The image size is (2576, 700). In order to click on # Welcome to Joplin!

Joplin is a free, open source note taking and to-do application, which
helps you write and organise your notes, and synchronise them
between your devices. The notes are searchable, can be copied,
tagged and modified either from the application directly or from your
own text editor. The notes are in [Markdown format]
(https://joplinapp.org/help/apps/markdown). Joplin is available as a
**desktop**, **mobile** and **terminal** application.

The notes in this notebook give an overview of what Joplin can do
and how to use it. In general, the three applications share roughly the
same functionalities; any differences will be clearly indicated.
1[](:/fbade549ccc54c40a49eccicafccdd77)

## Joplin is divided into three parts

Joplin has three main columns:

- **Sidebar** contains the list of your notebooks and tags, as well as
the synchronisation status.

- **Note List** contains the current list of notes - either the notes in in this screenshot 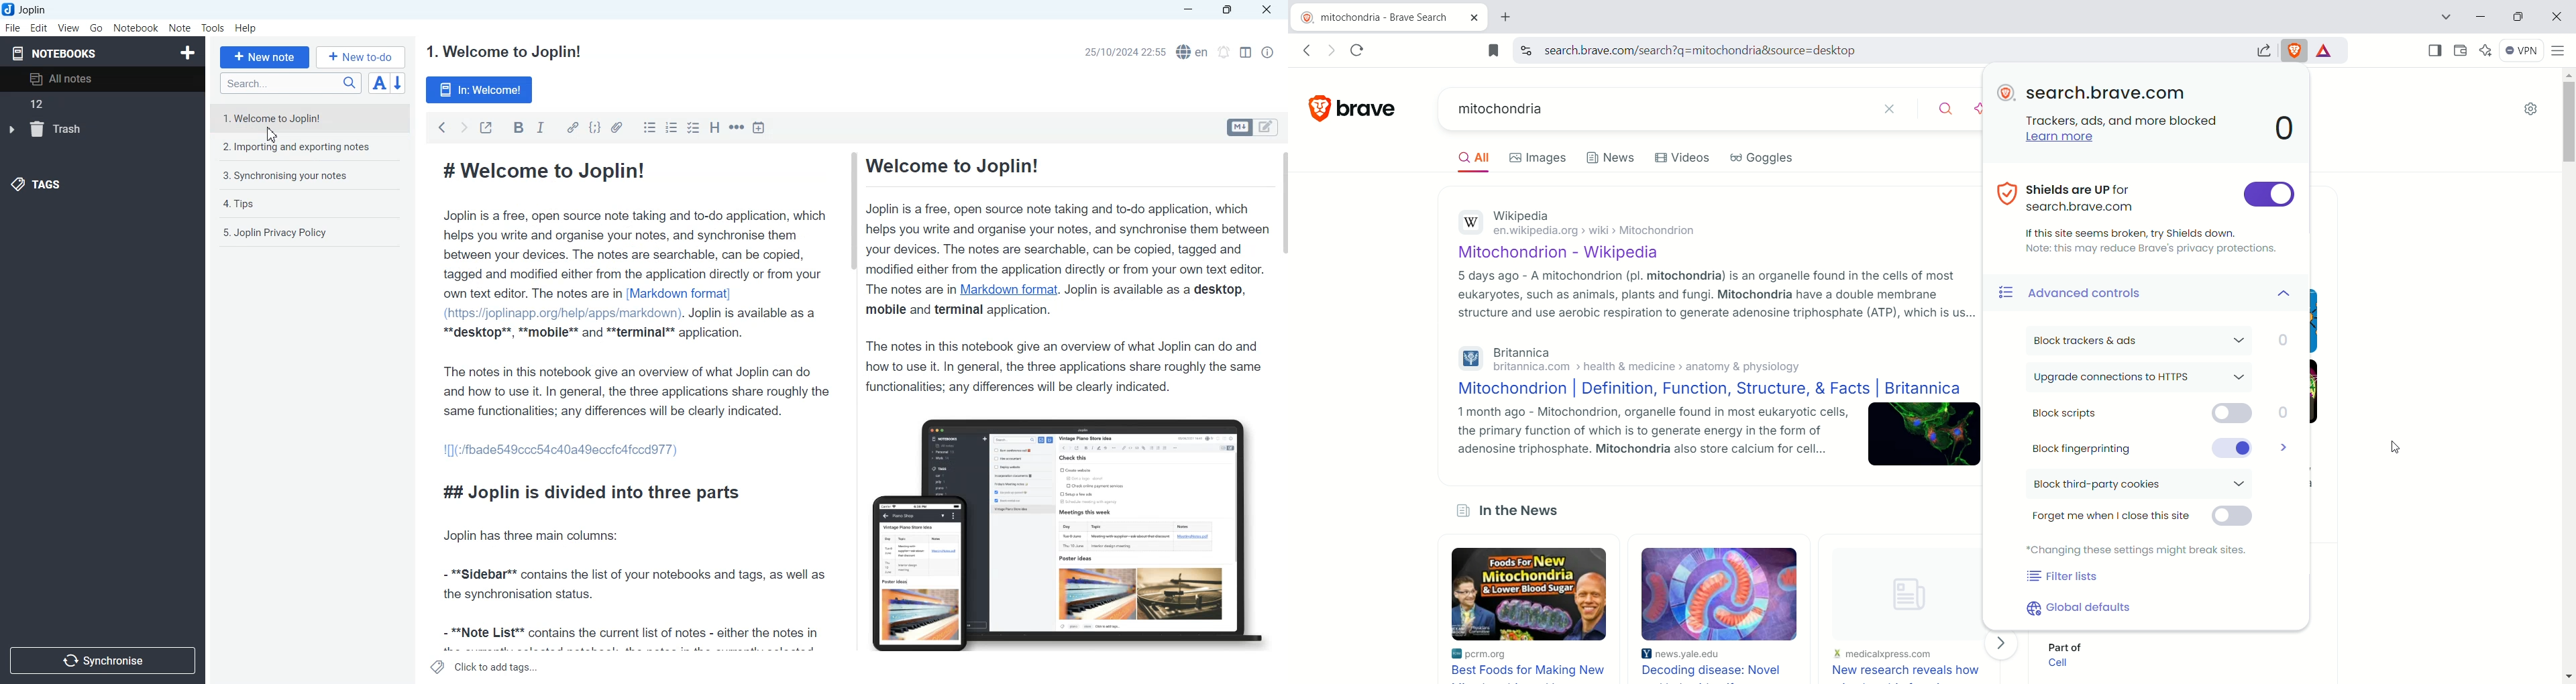, I will do `click(635, 404)`.